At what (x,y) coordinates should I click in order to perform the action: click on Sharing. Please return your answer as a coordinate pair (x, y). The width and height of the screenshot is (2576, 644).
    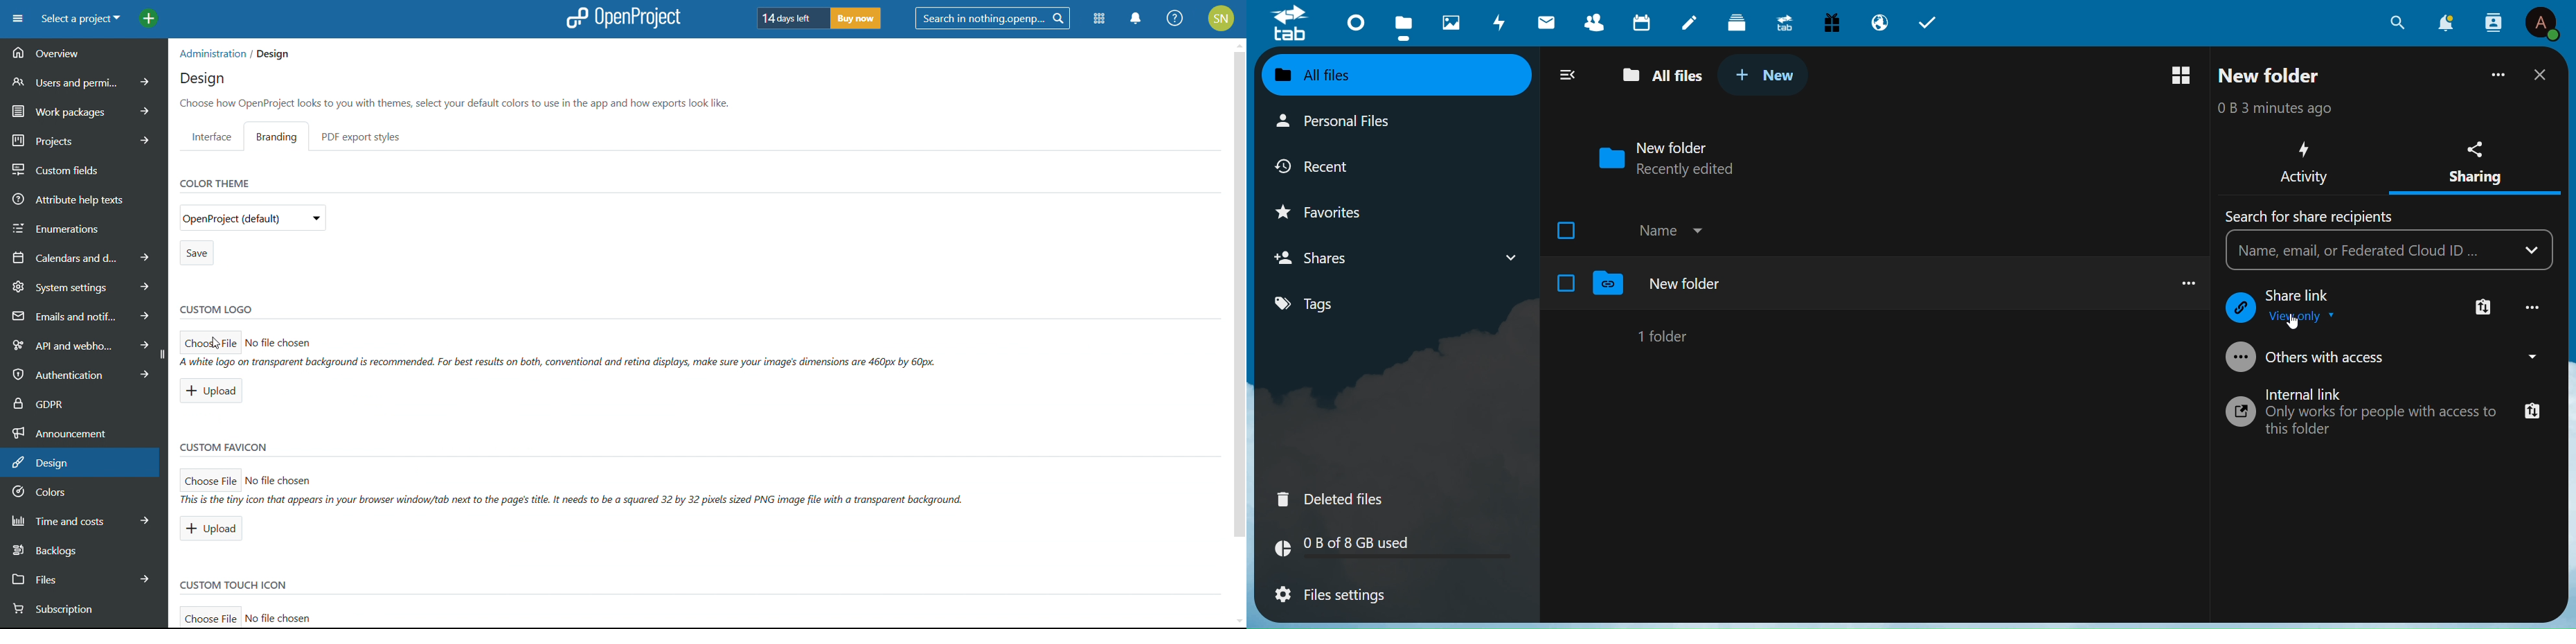
    Looking at the image, I should click on (2476, 157).